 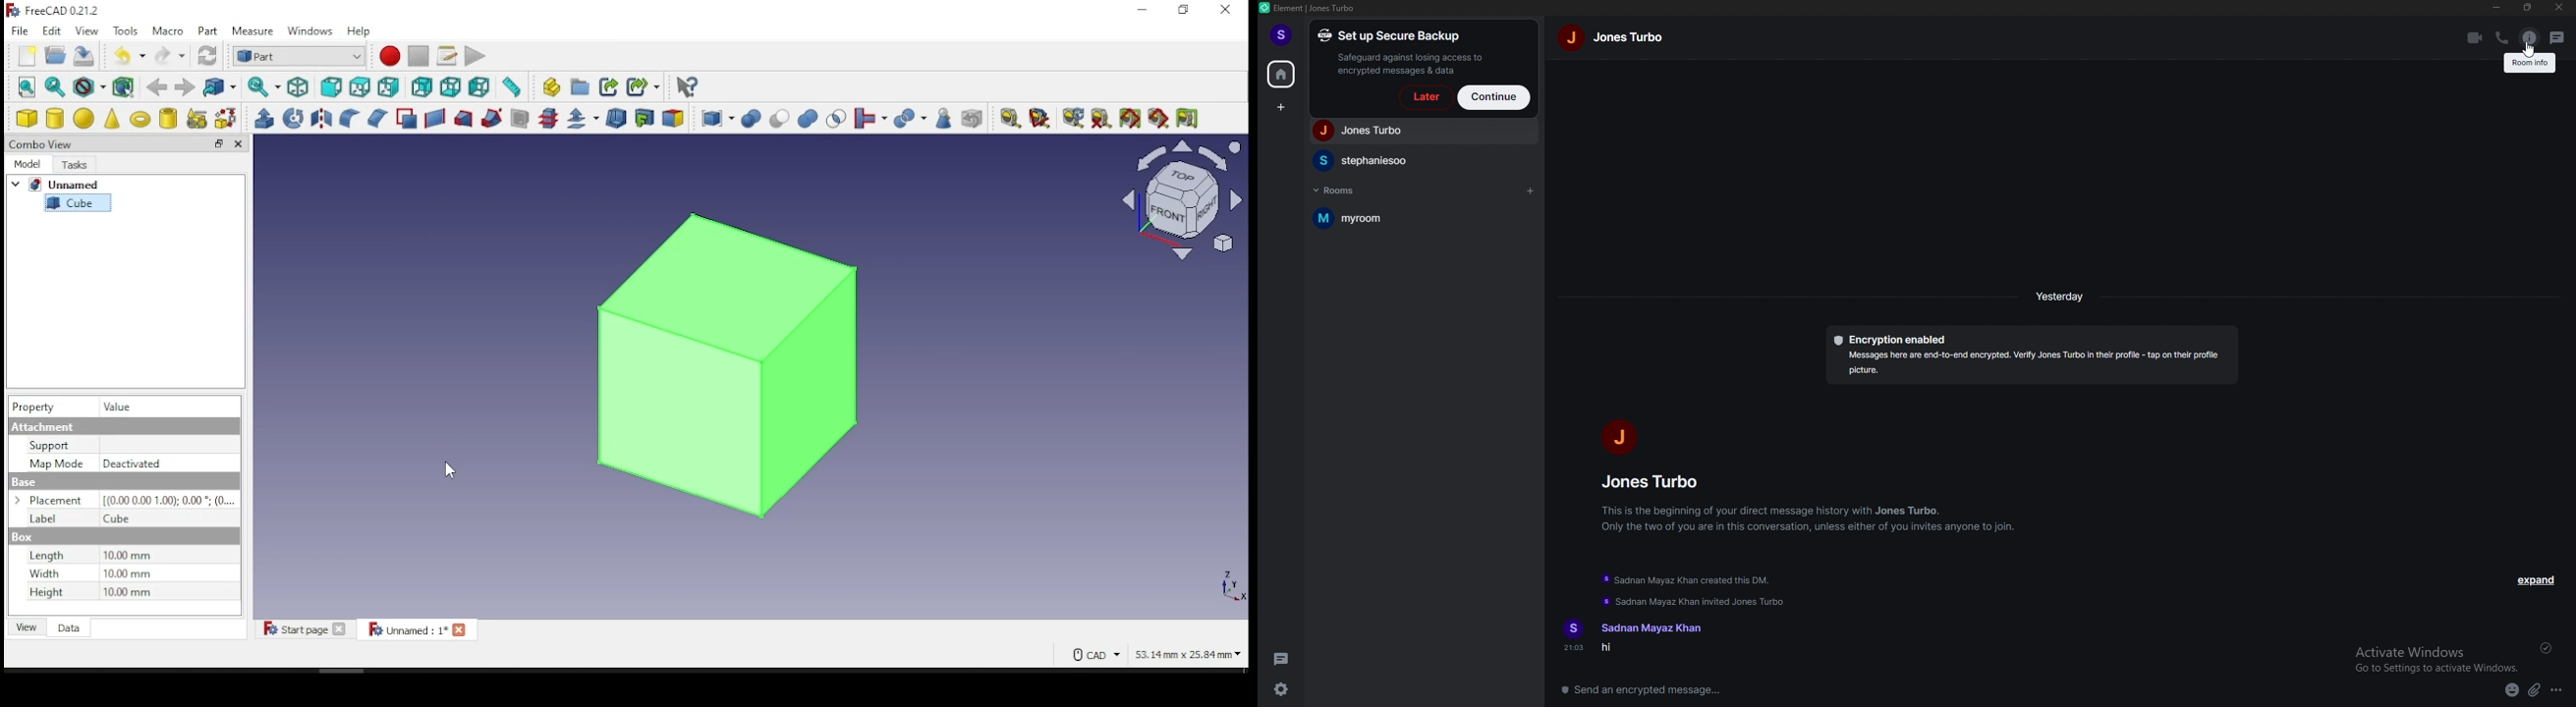 I want to click on top, so click(x=363, y=87).